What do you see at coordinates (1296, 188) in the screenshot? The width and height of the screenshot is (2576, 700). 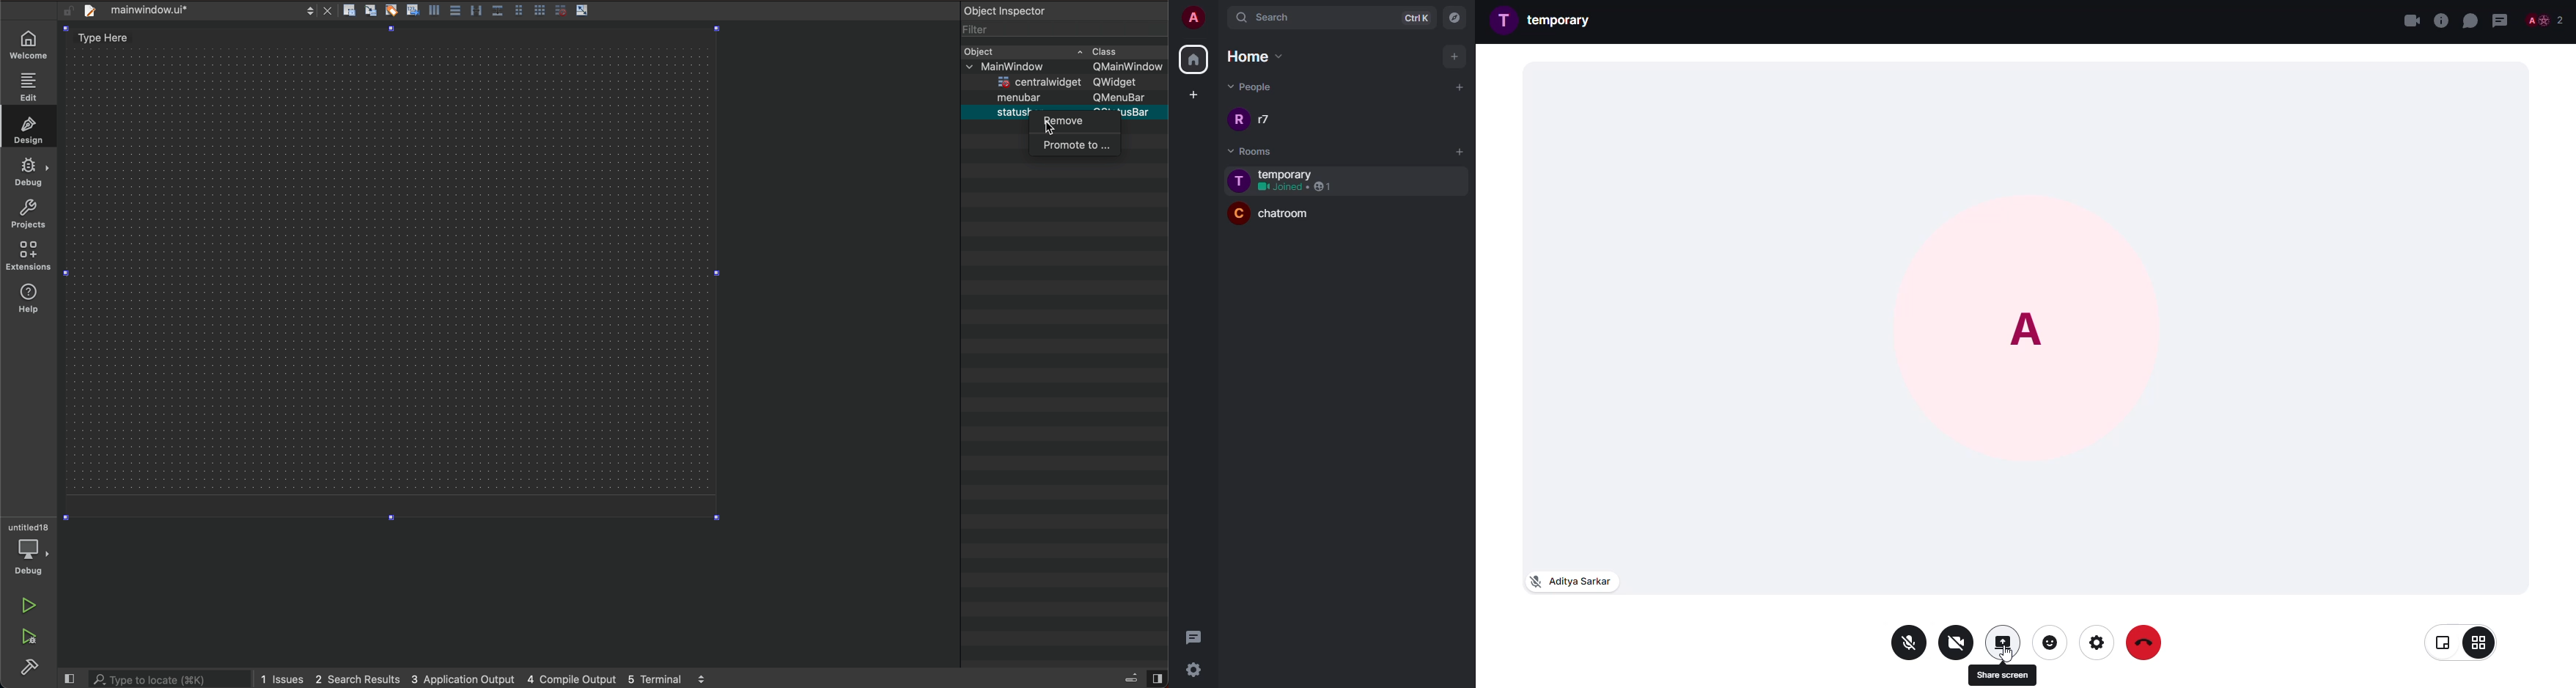 I see `1 joined` at bounding box center [1296, 188].